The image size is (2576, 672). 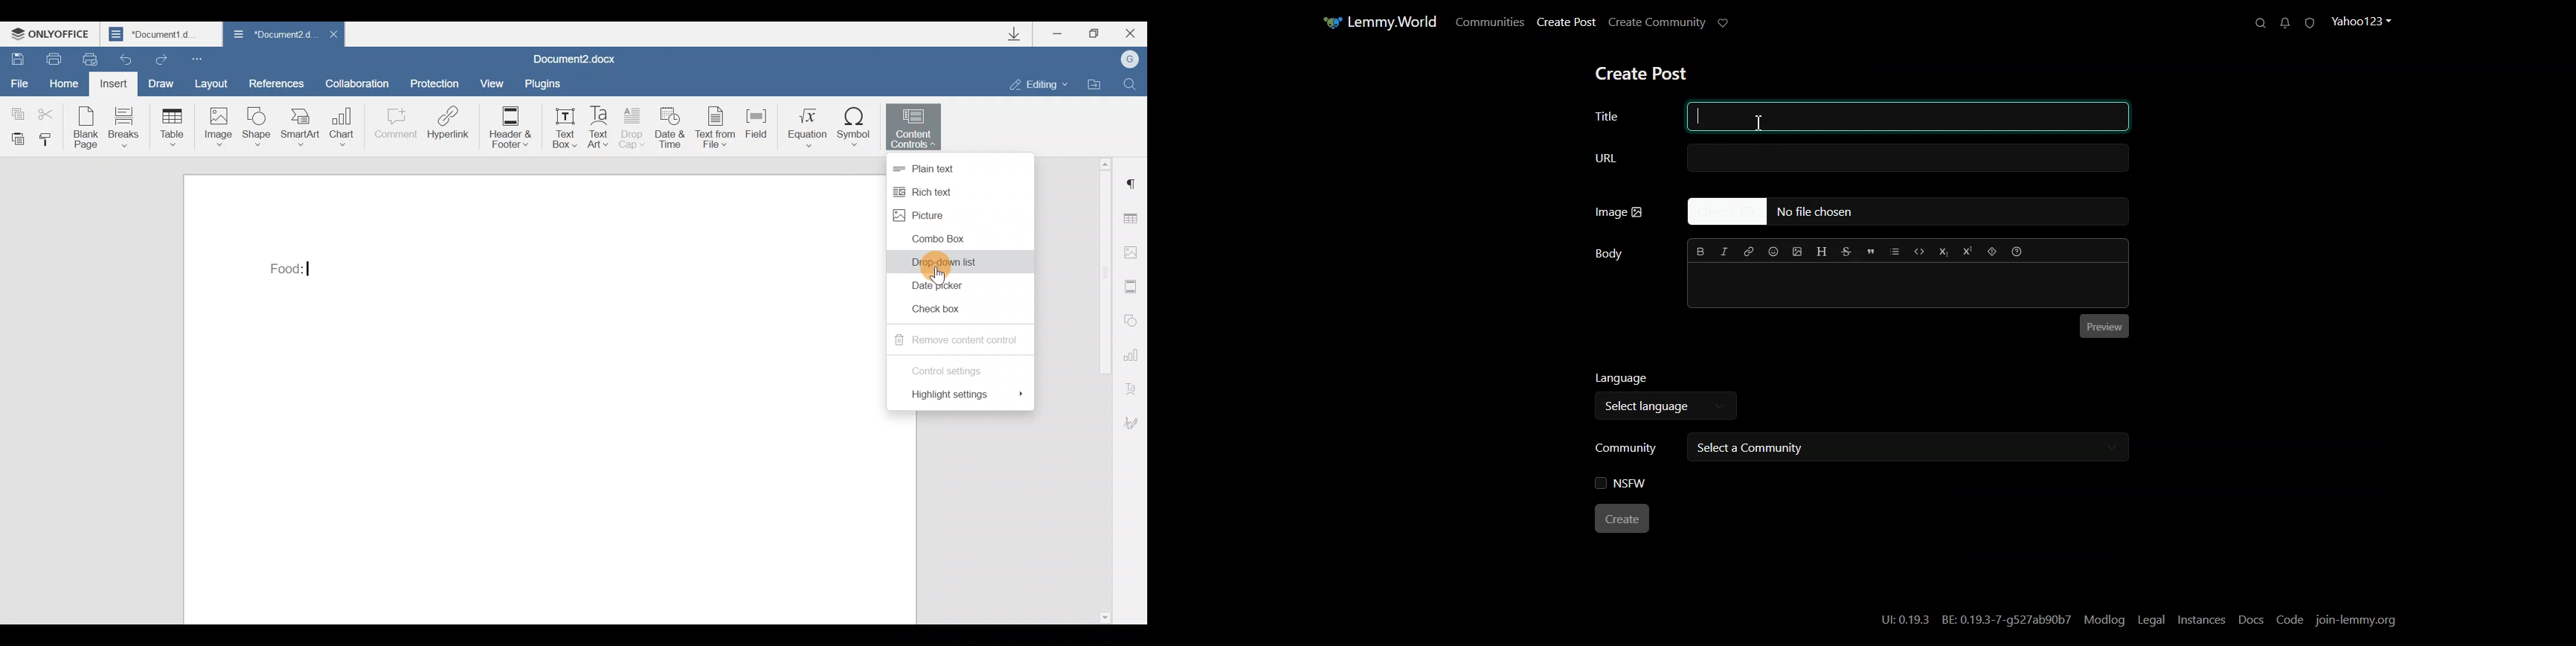 I want to click on Editing mode, so click(x=1039, y=84).